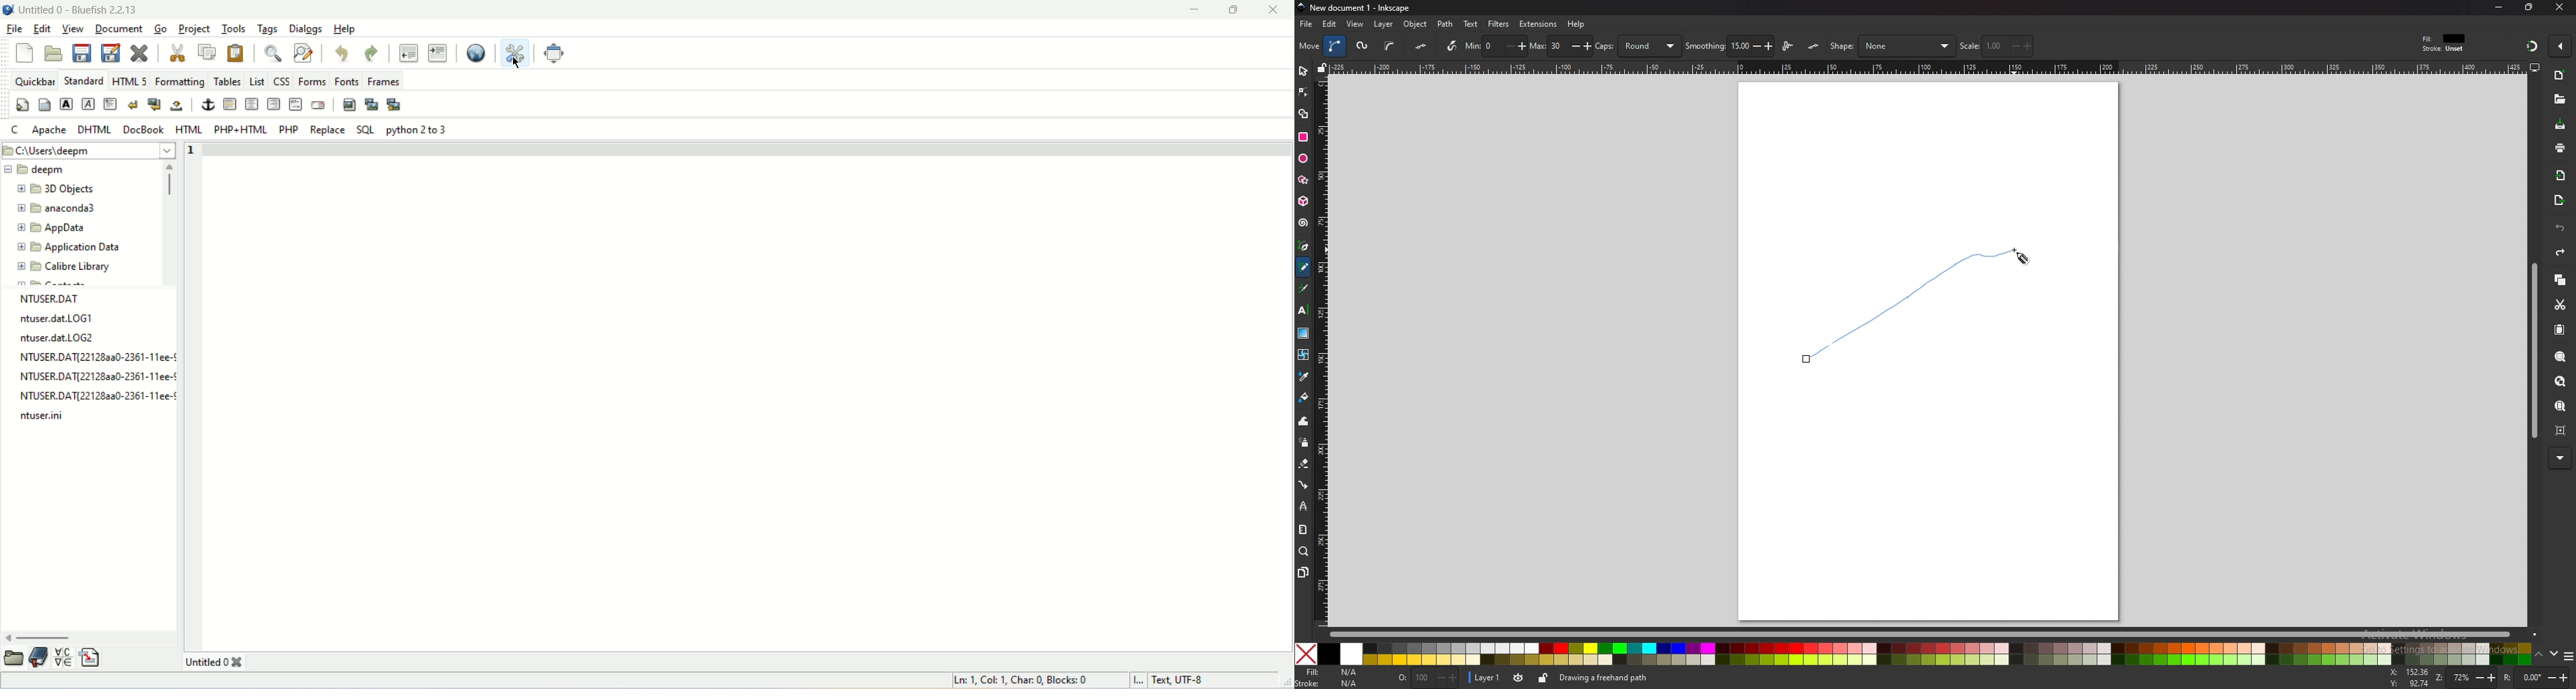  What do you see at coordinates (2024, 258) in the screenshot?
I see `cursor` at bounding box center [2024, 258].